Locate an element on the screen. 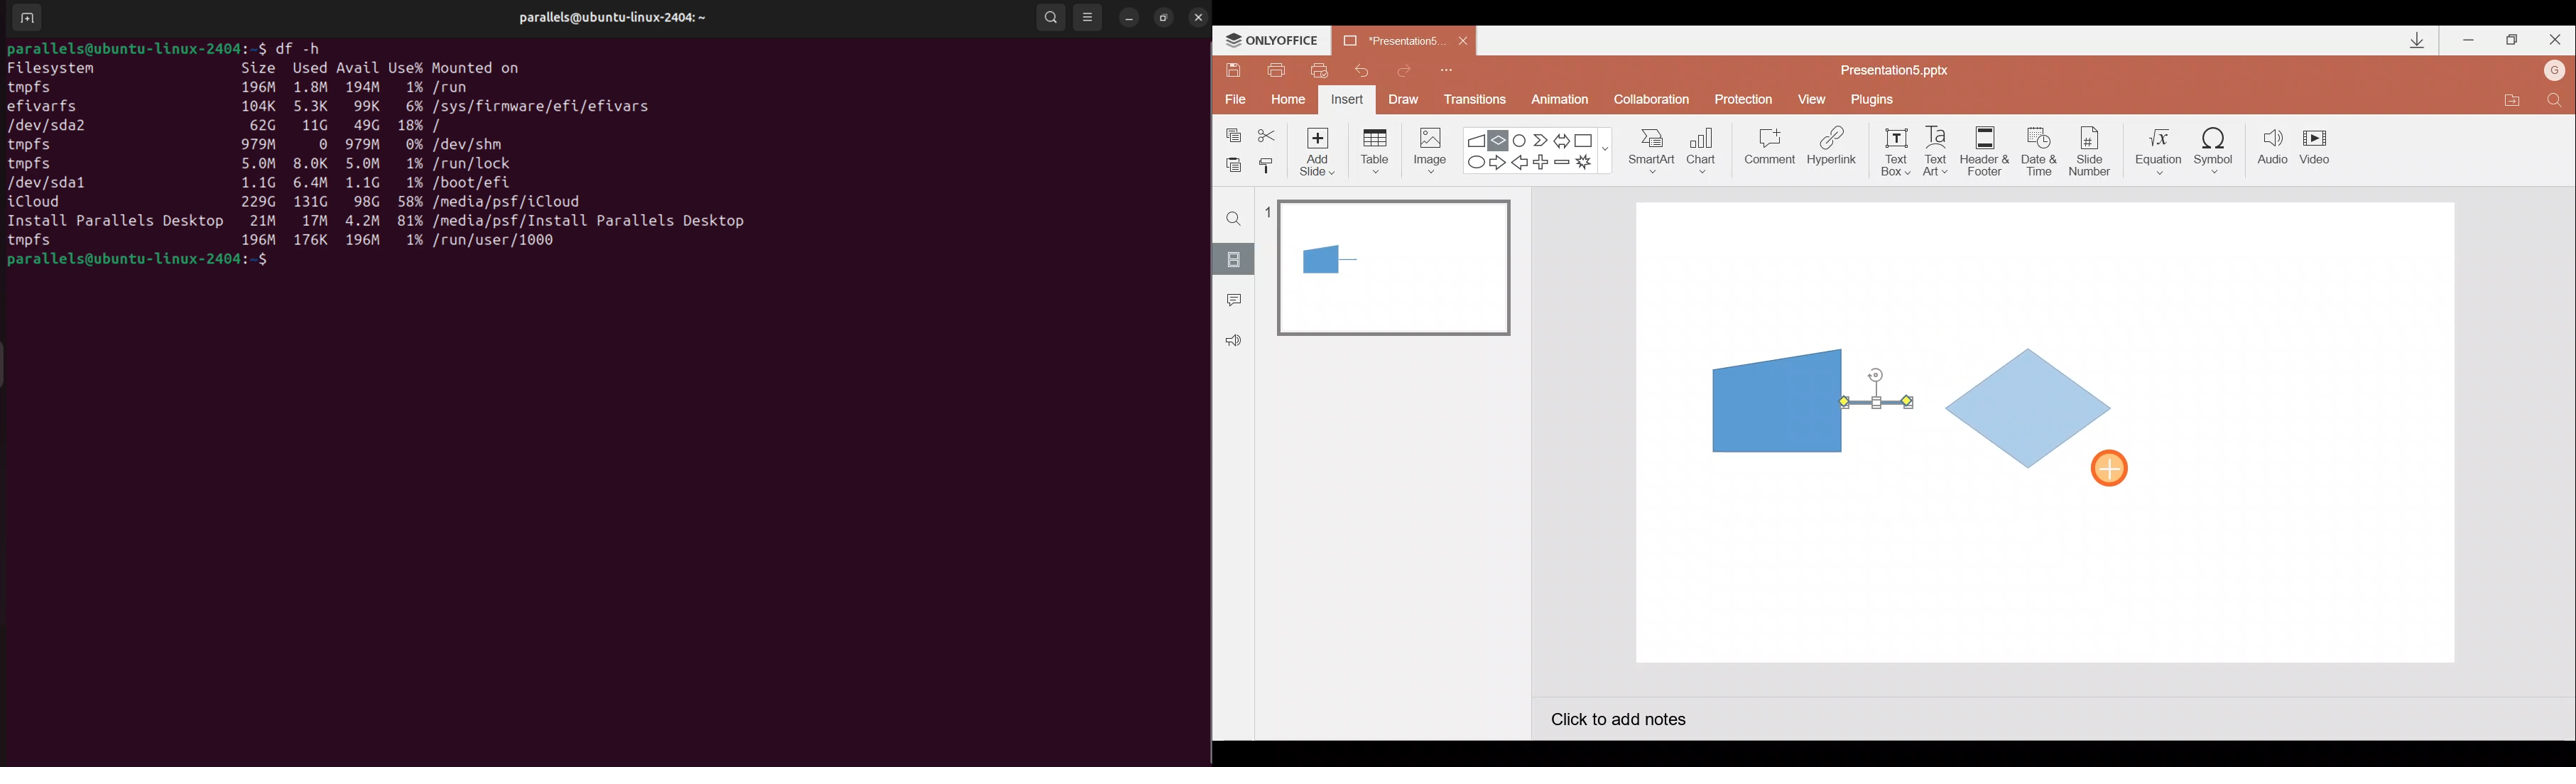 Image resolution: width=2576 pixels, height=784 pixels. Presentation5.pptx is located at coordinates (1904, 67).